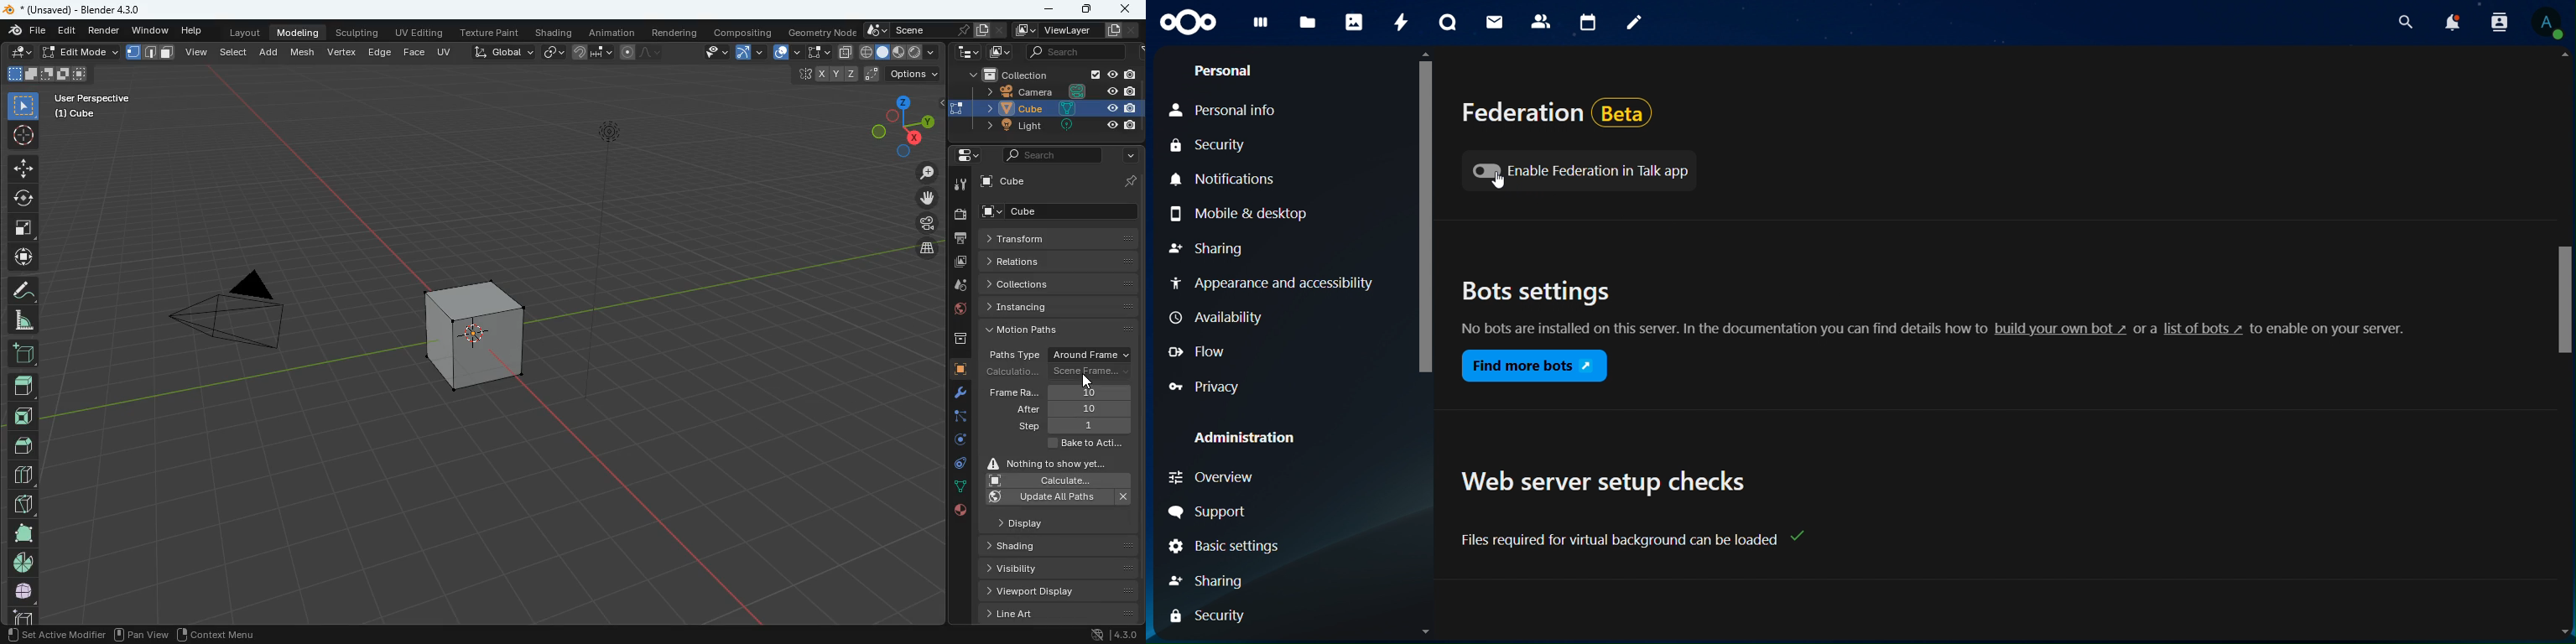  I want to click on transform, so click(1059, 239).